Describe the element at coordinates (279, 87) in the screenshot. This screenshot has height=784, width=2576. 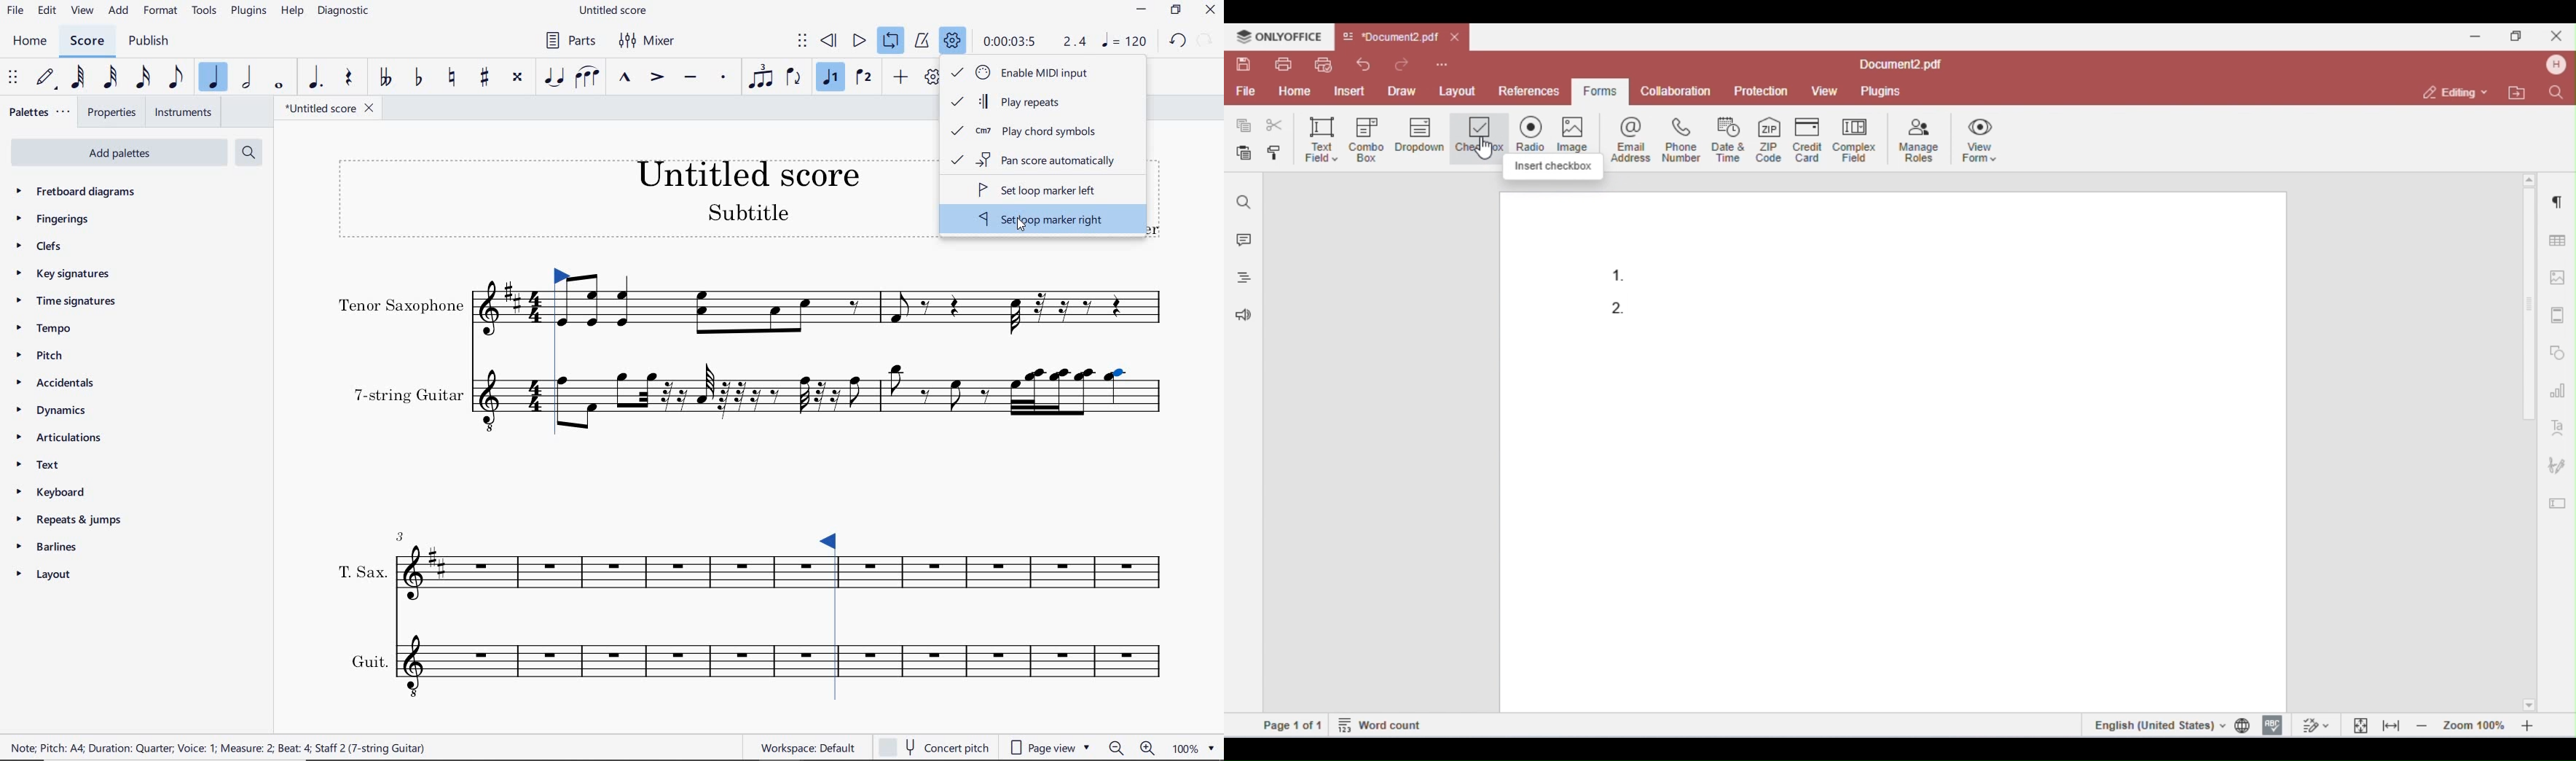
I see `WHOLE NOTE` at that location.